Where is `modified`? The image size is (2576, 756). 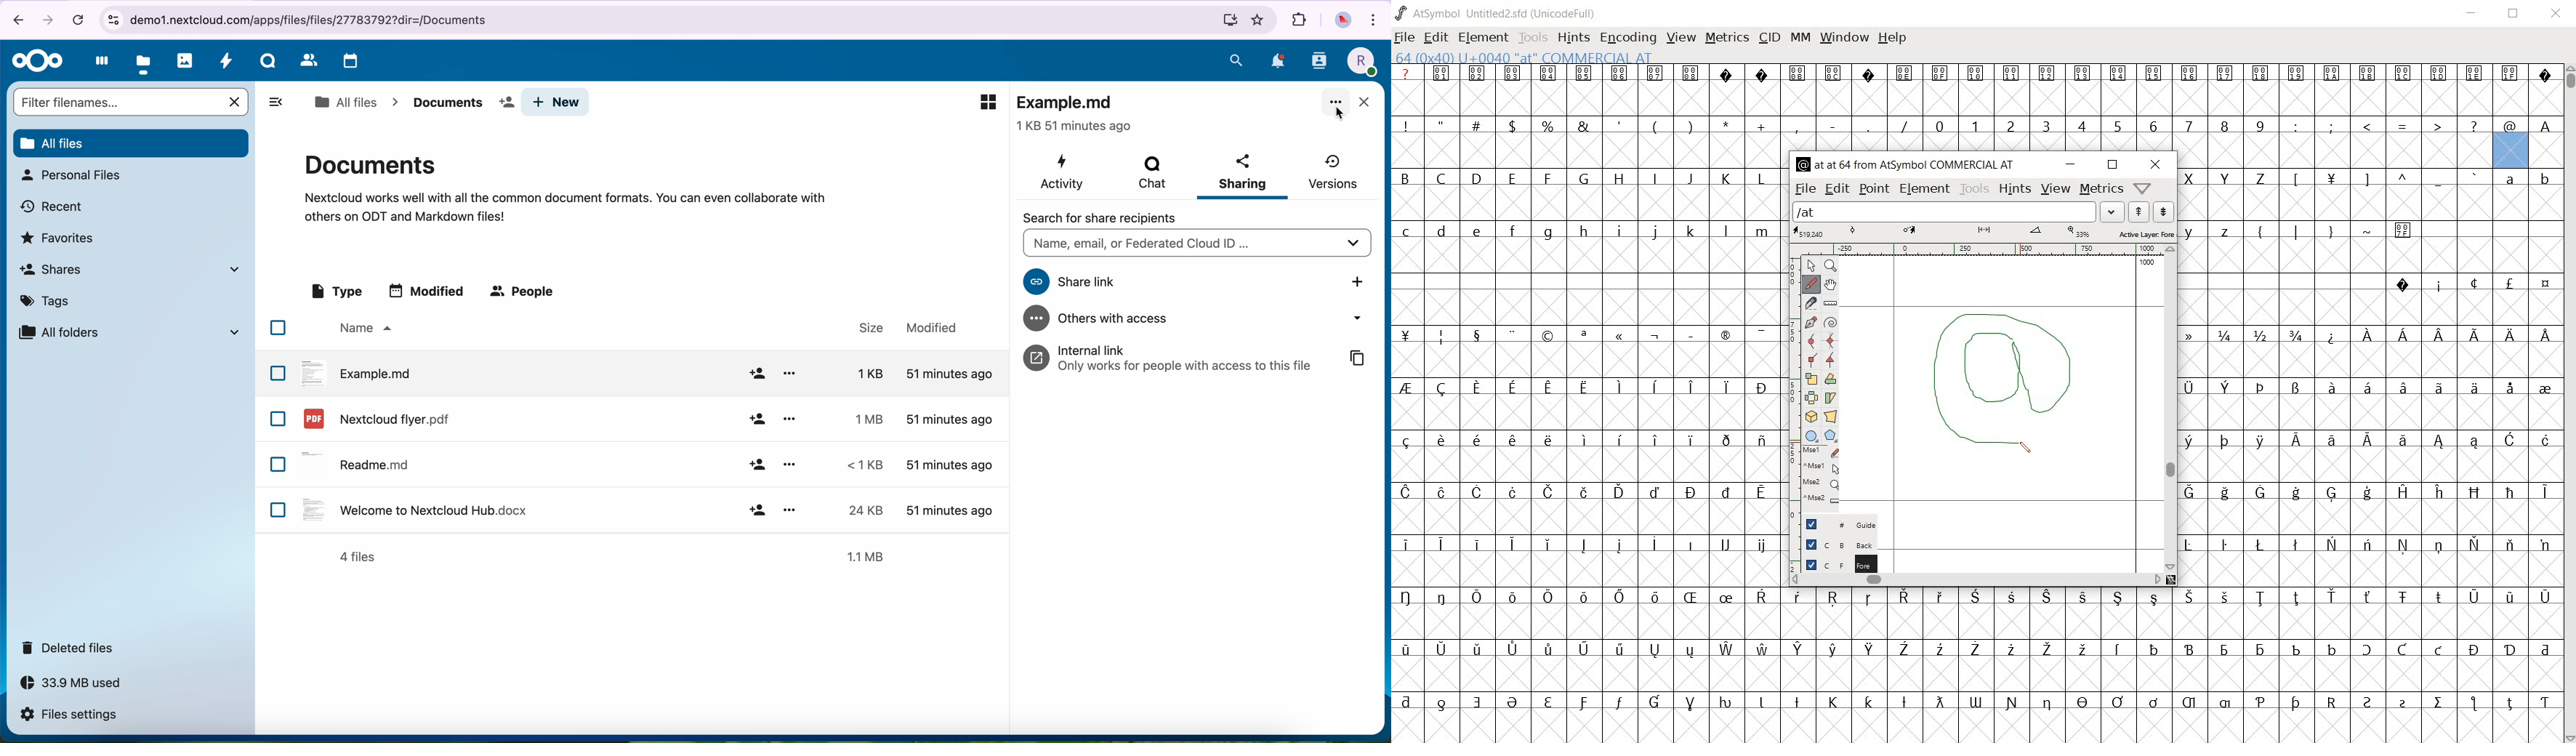
modified is located at coordinates (950, 466).